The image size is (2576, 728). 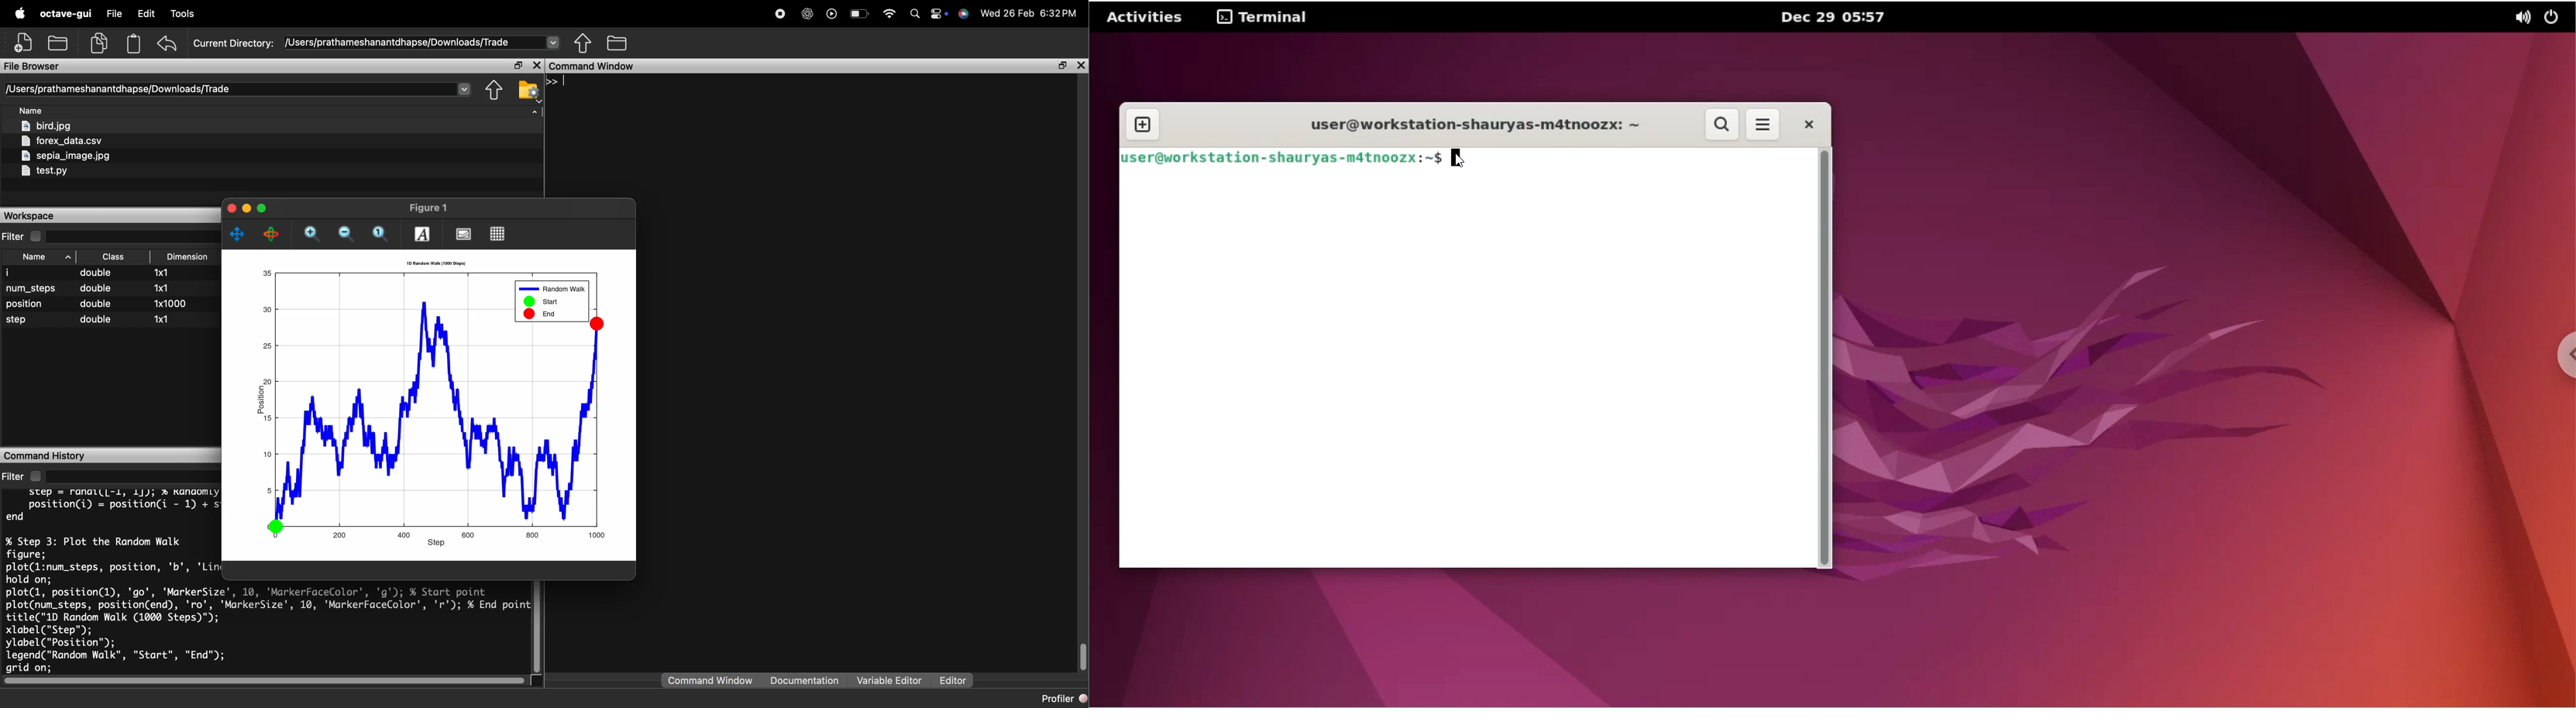 I want to click on command window, so click(x=711, y=680).